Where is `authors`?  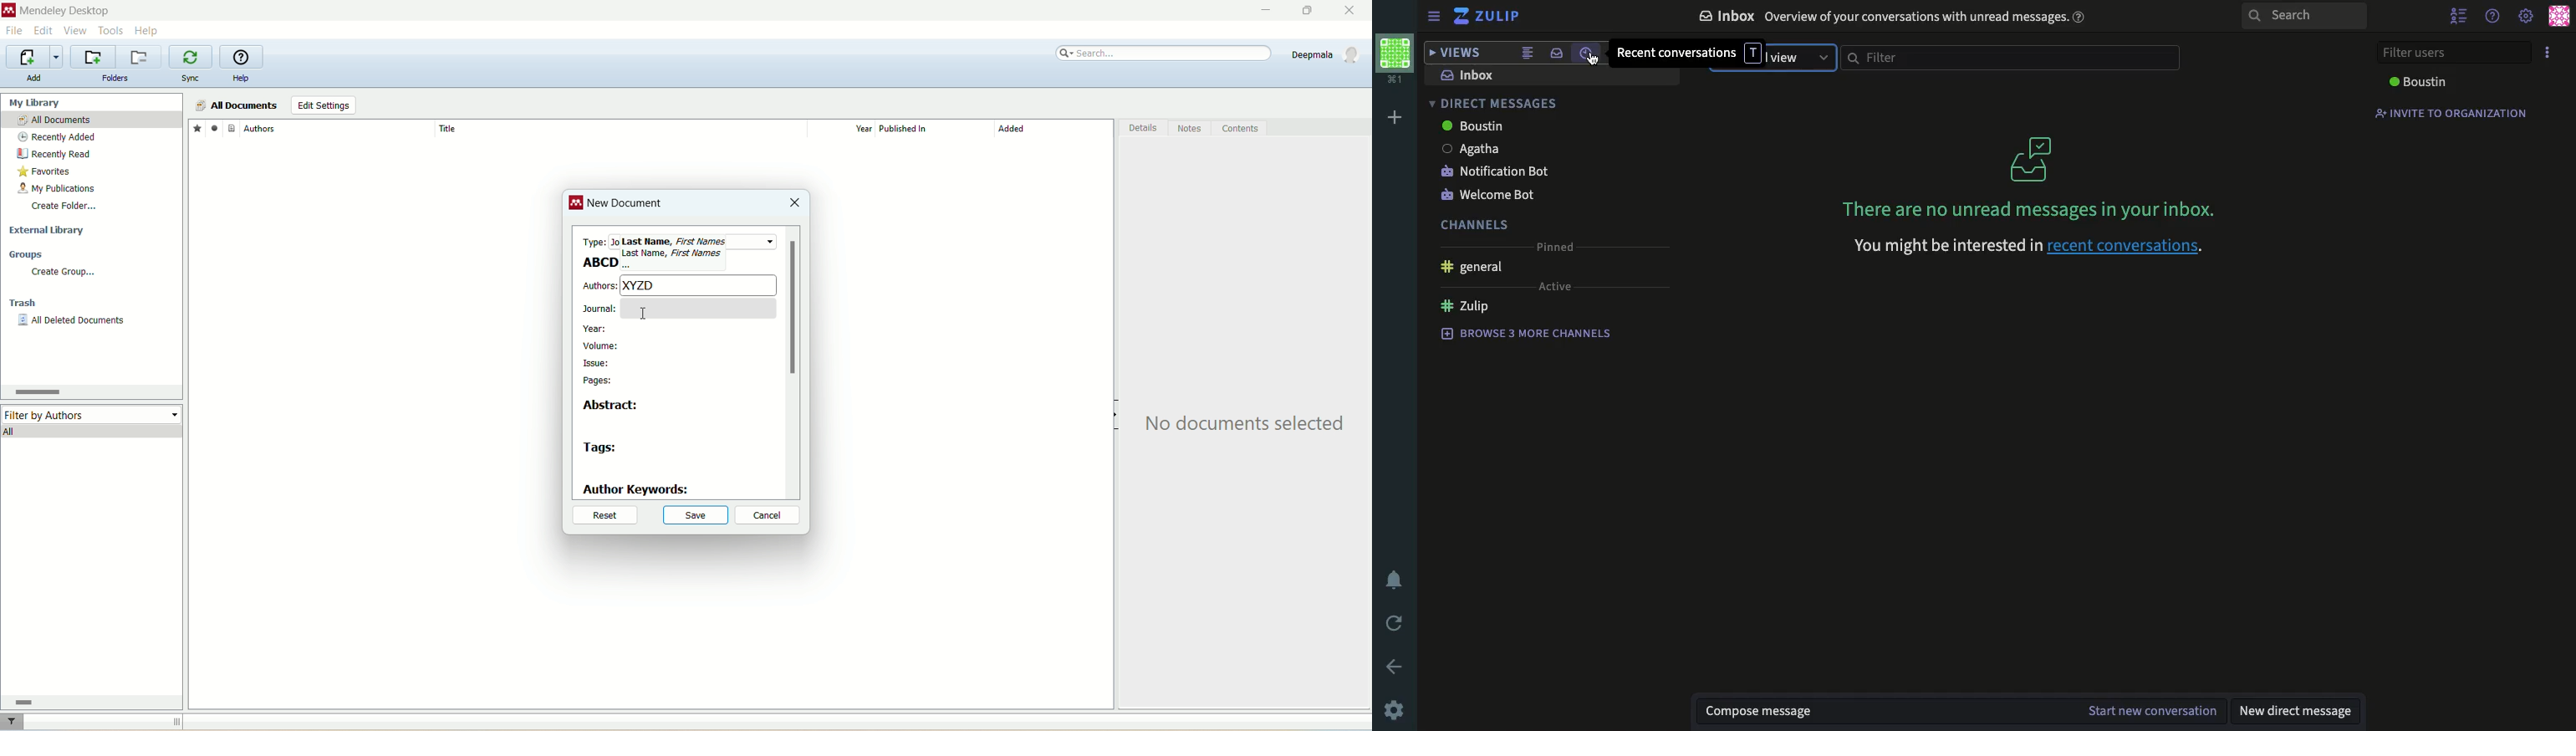
authors is located at coordinates (599, 286).